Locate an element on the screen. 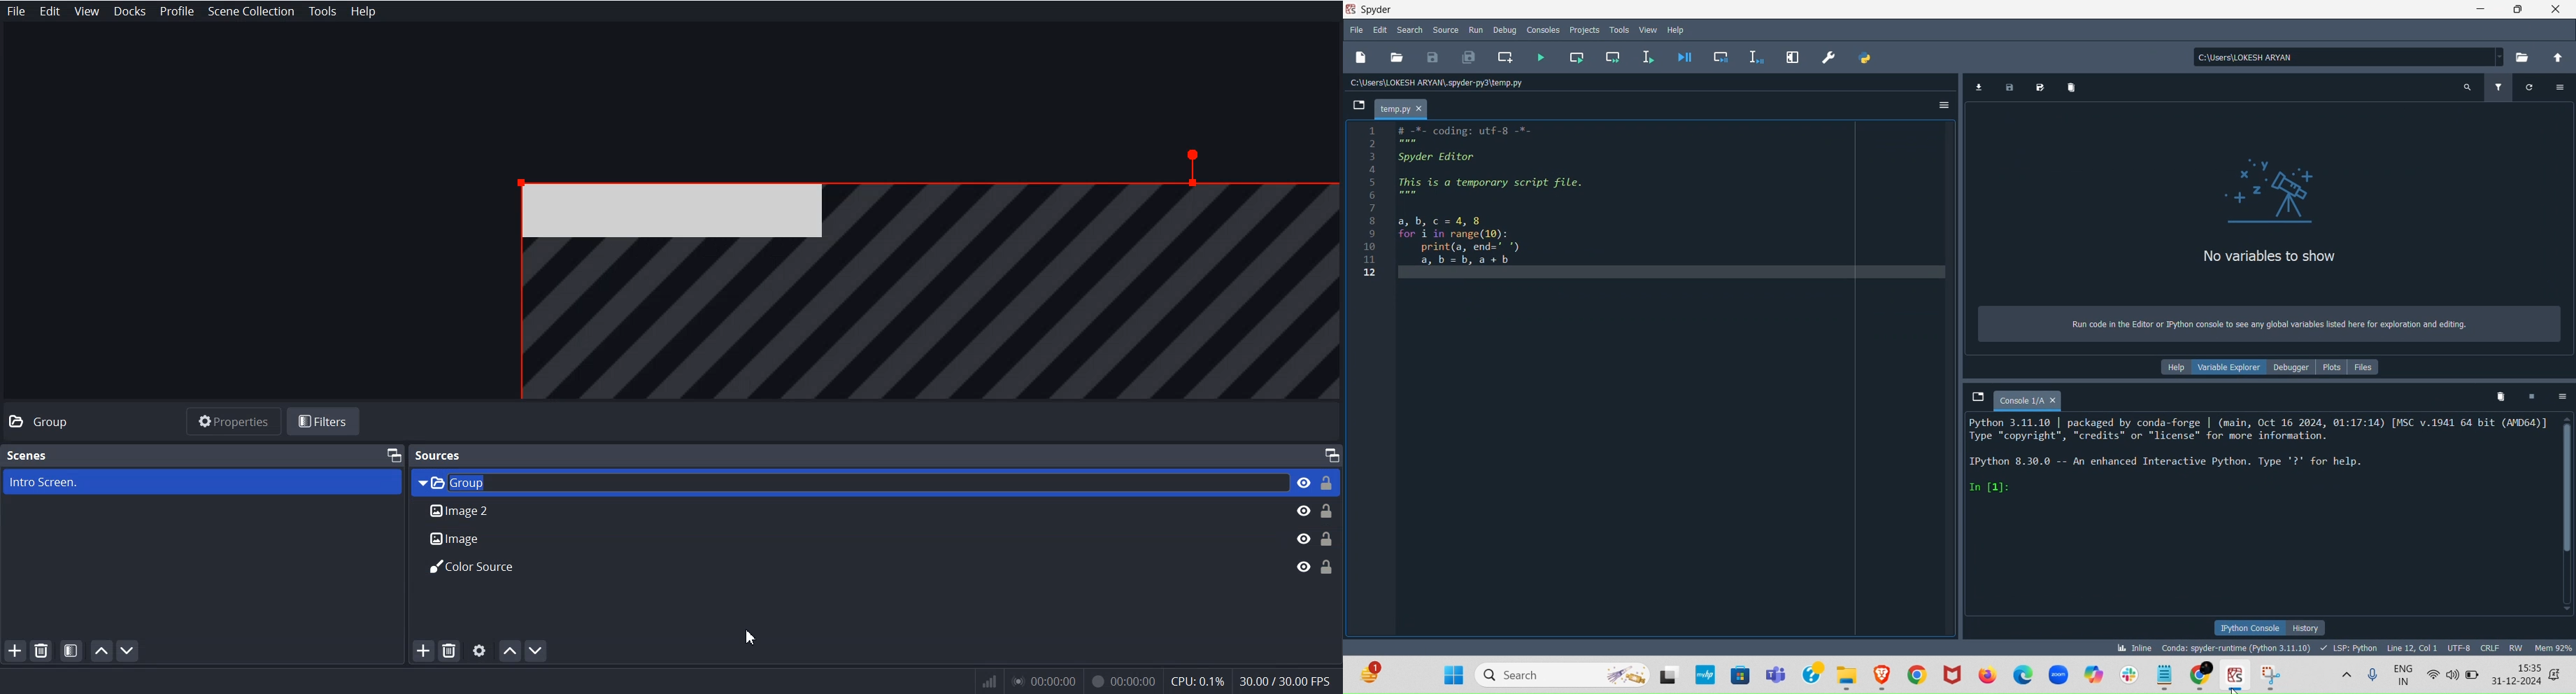 The height and width of the screenshot is (700, 2576). Sources is located at coordinates (441, 454).